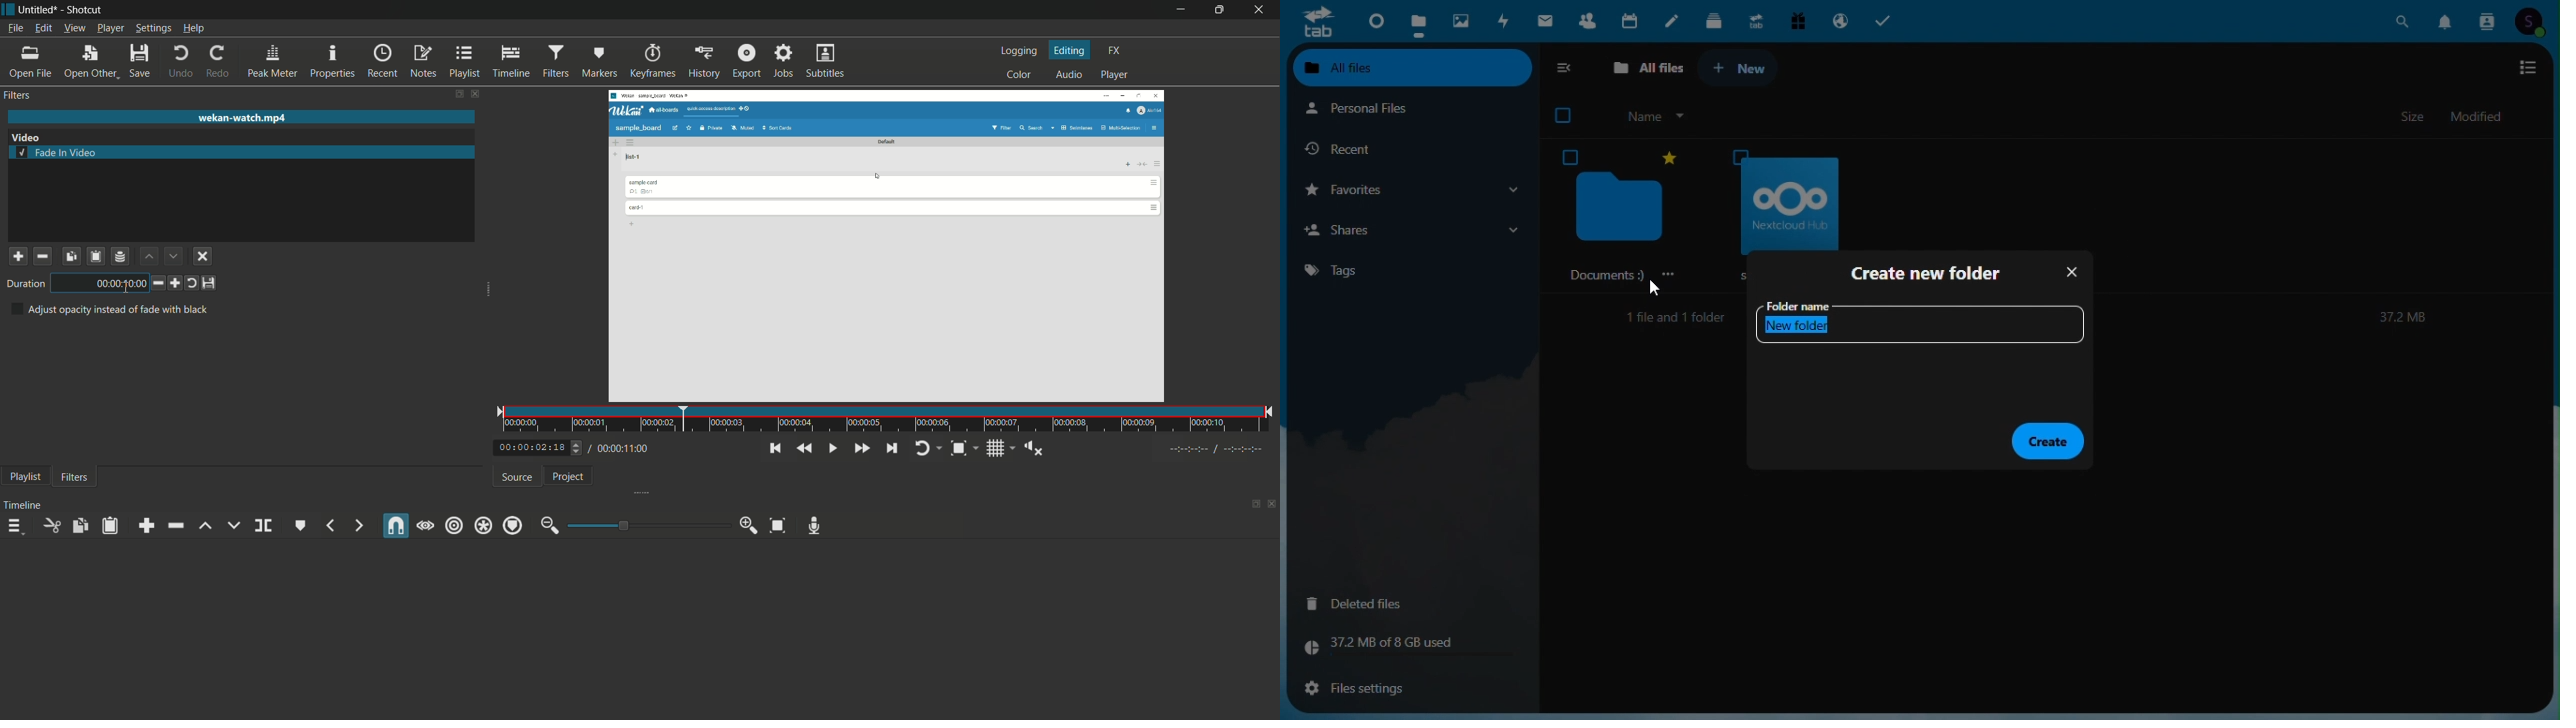  What do you see at coordinates (241, 118) in the screenshot?
I see `imported file name` at bounding box center [241, 118].